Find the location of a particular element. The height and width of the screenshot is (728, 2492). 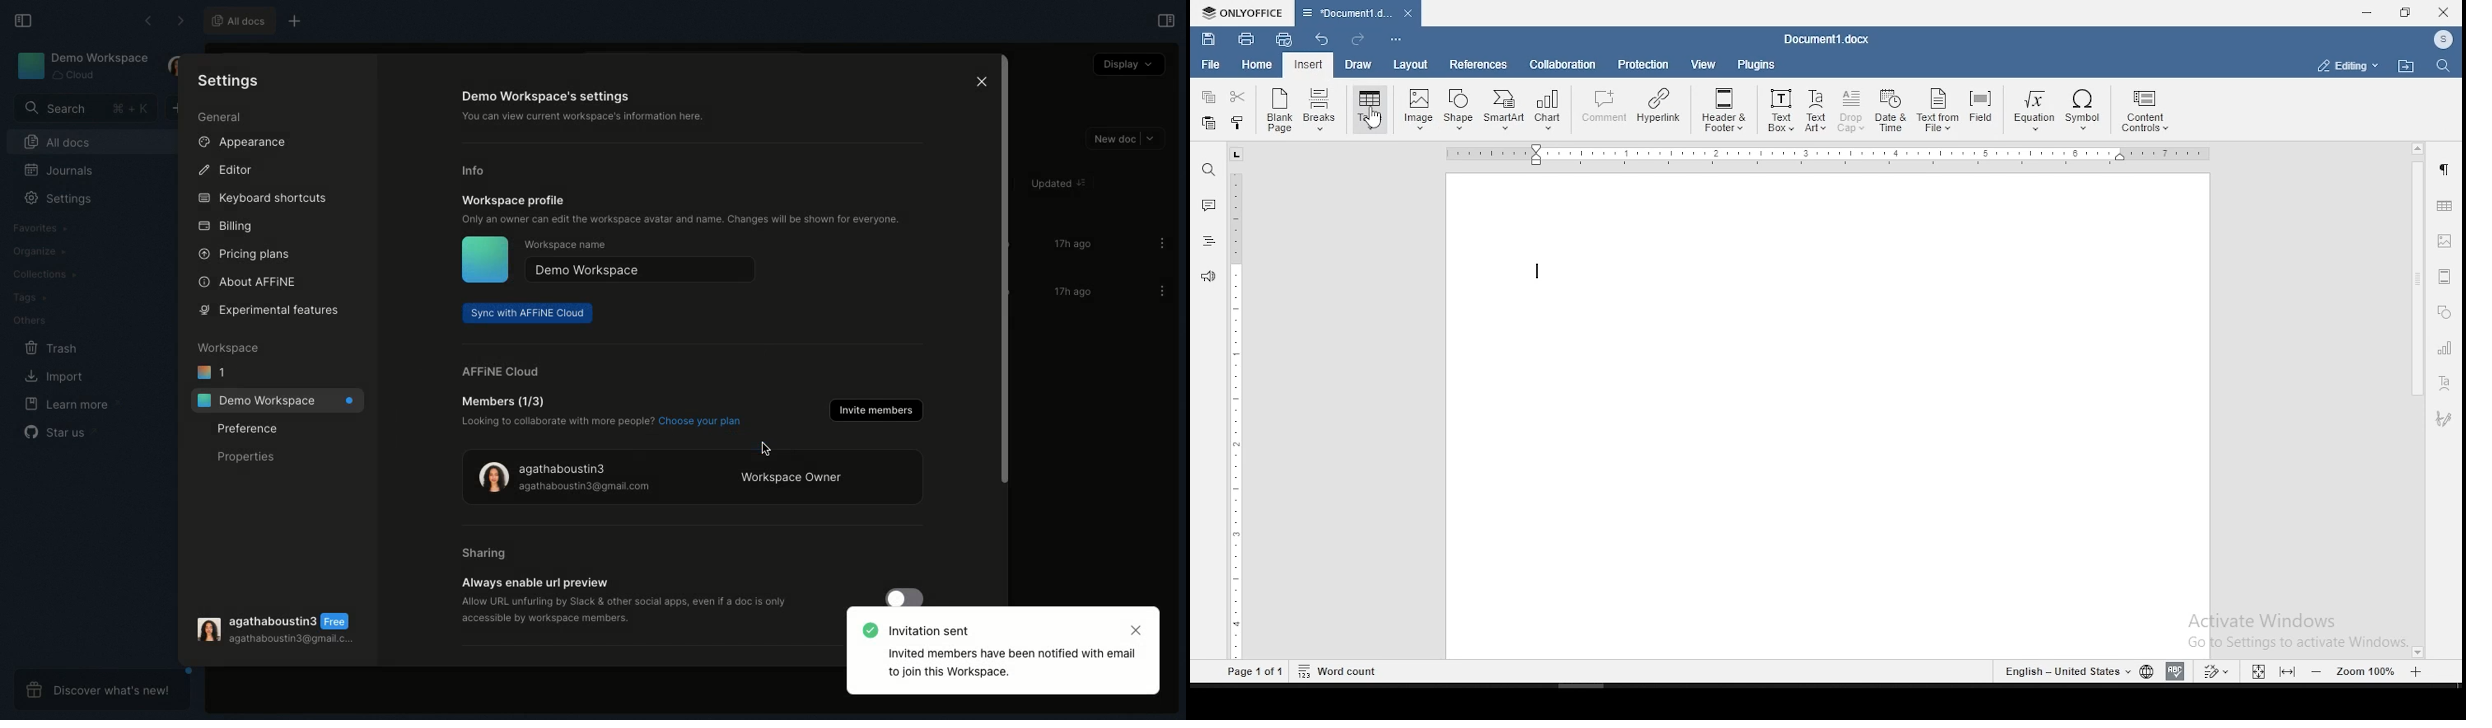

Learn more is located at coordinates (69, 405).